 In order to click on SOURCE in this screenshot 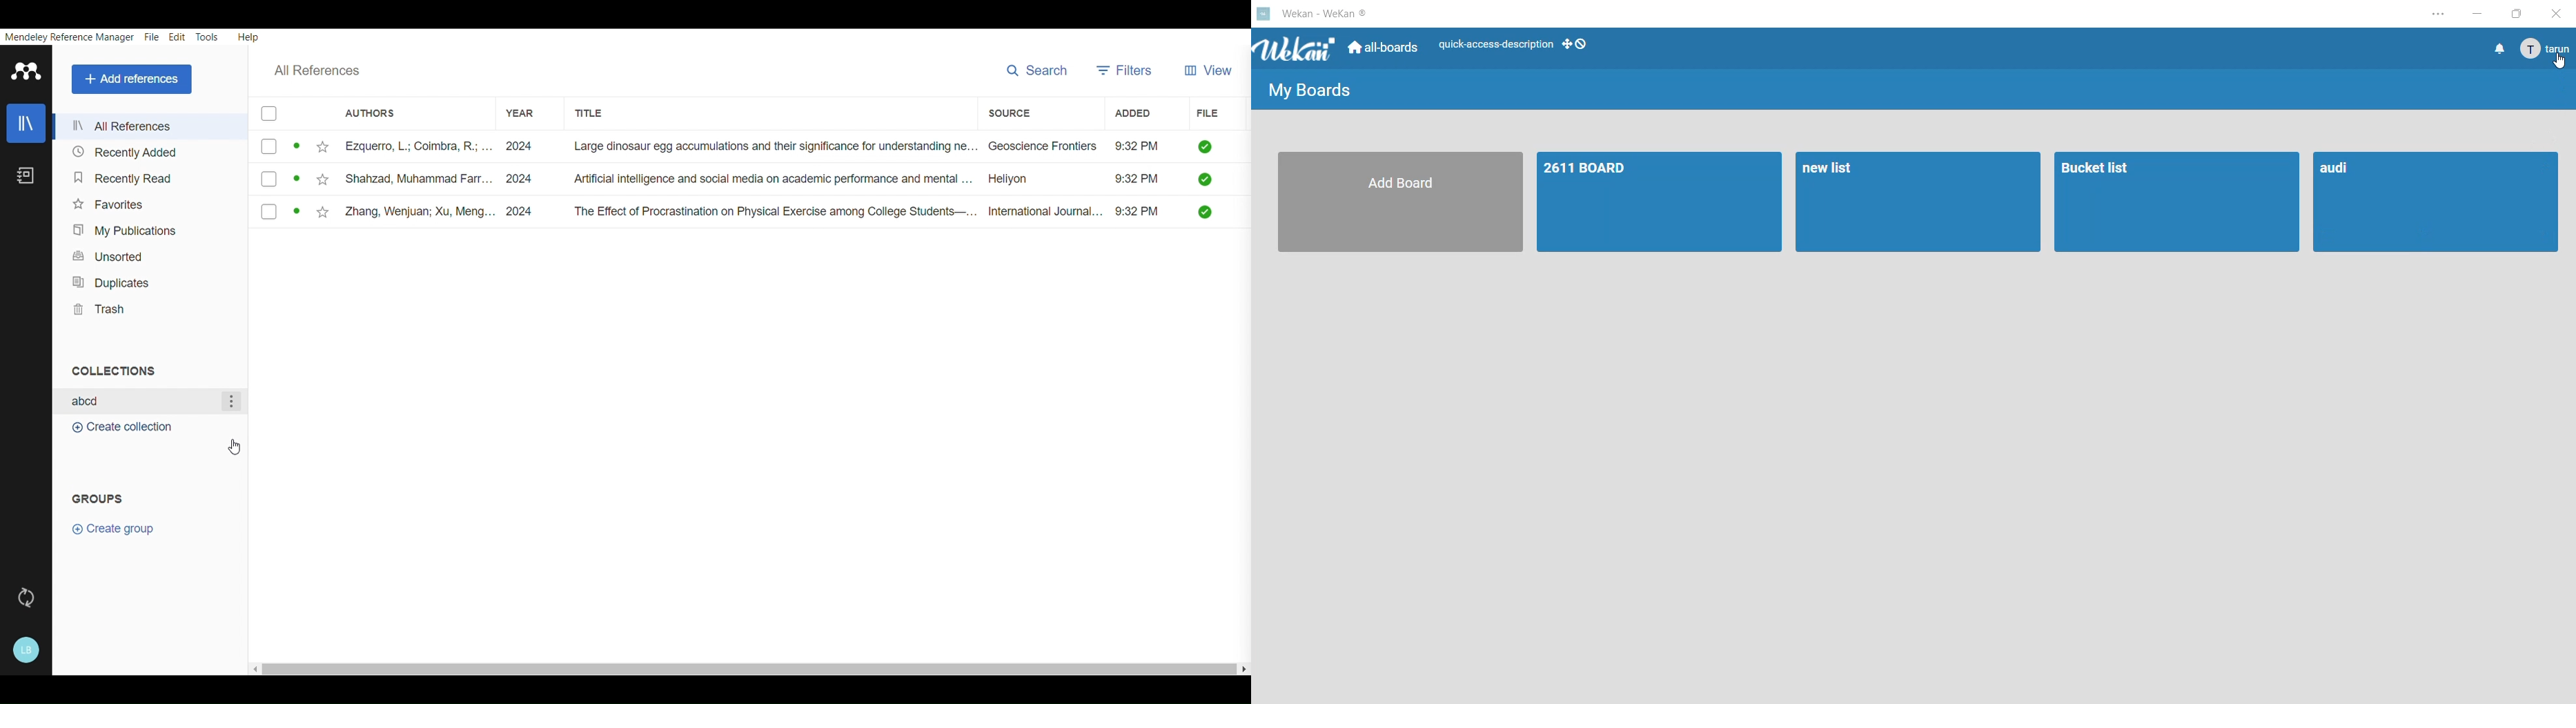, I will do `click(1008, 111)`.